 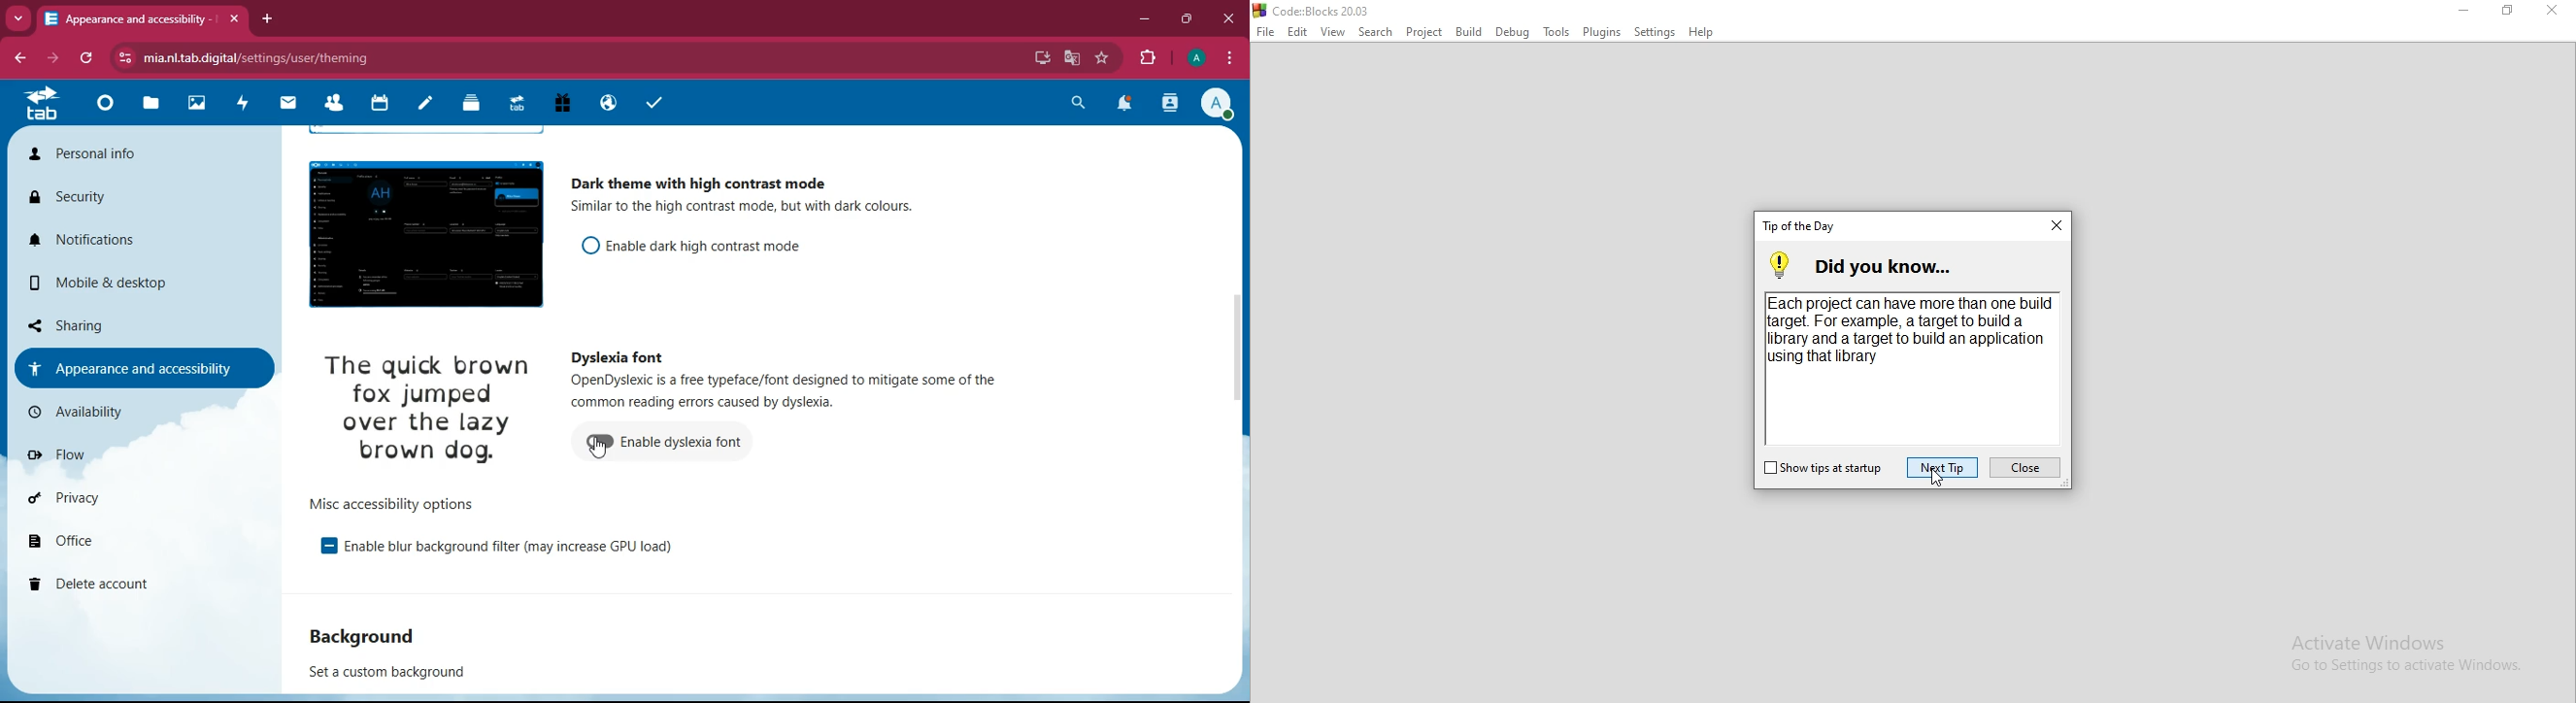 What do you see at coordinates (1126, 103) in the screenshot?
I see `notifications` at bounding box center [1126, 103].